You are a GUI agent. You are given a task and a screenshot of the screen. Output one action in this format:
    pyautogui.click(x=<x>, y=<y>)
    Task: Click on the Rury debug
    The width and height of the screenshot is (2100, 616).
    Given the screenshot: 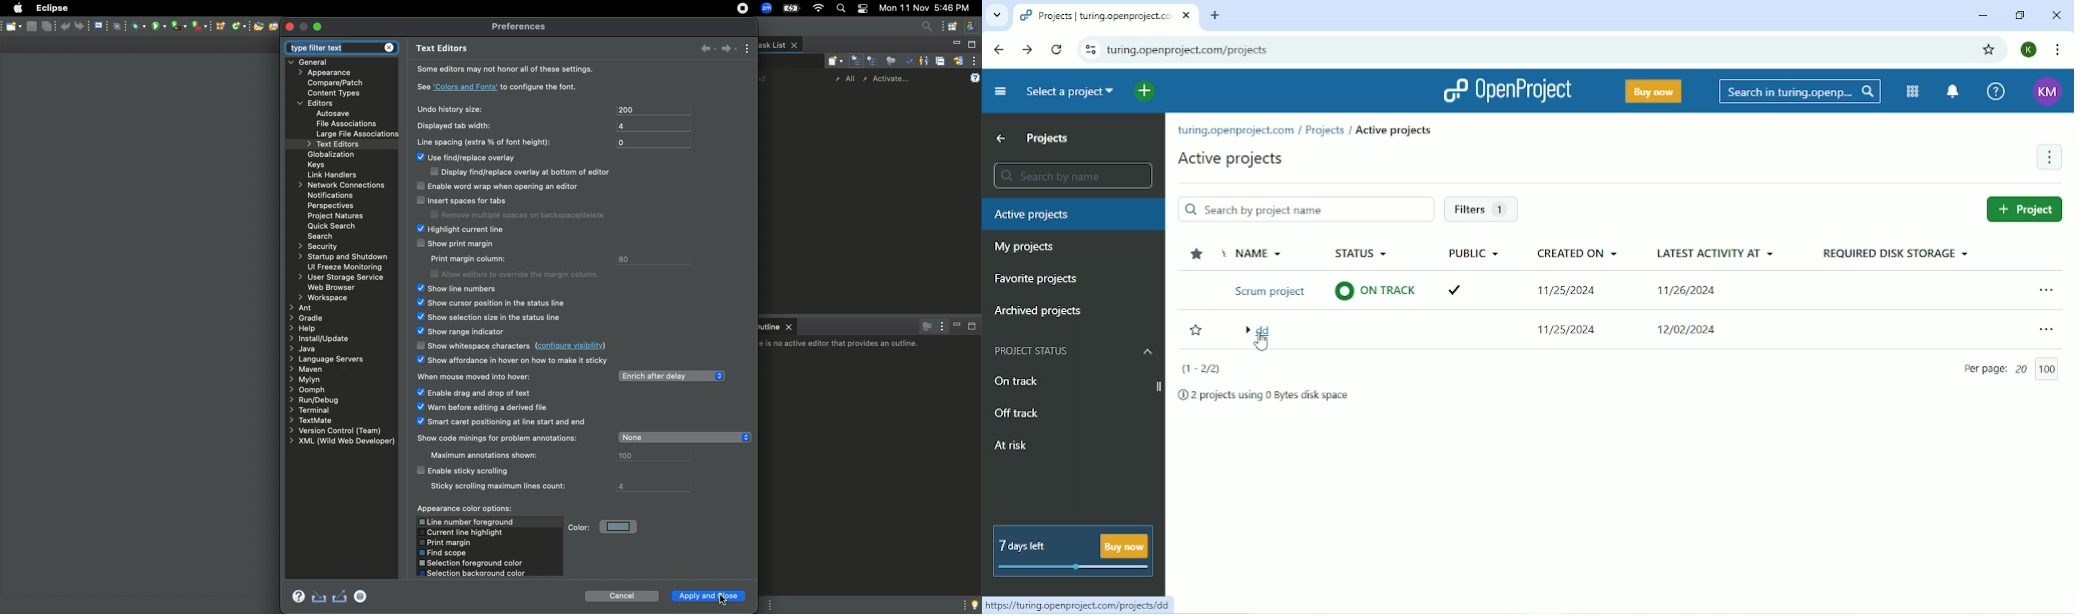 What is the action you would take?
    pyautogui.click(x=315, y=399)
    